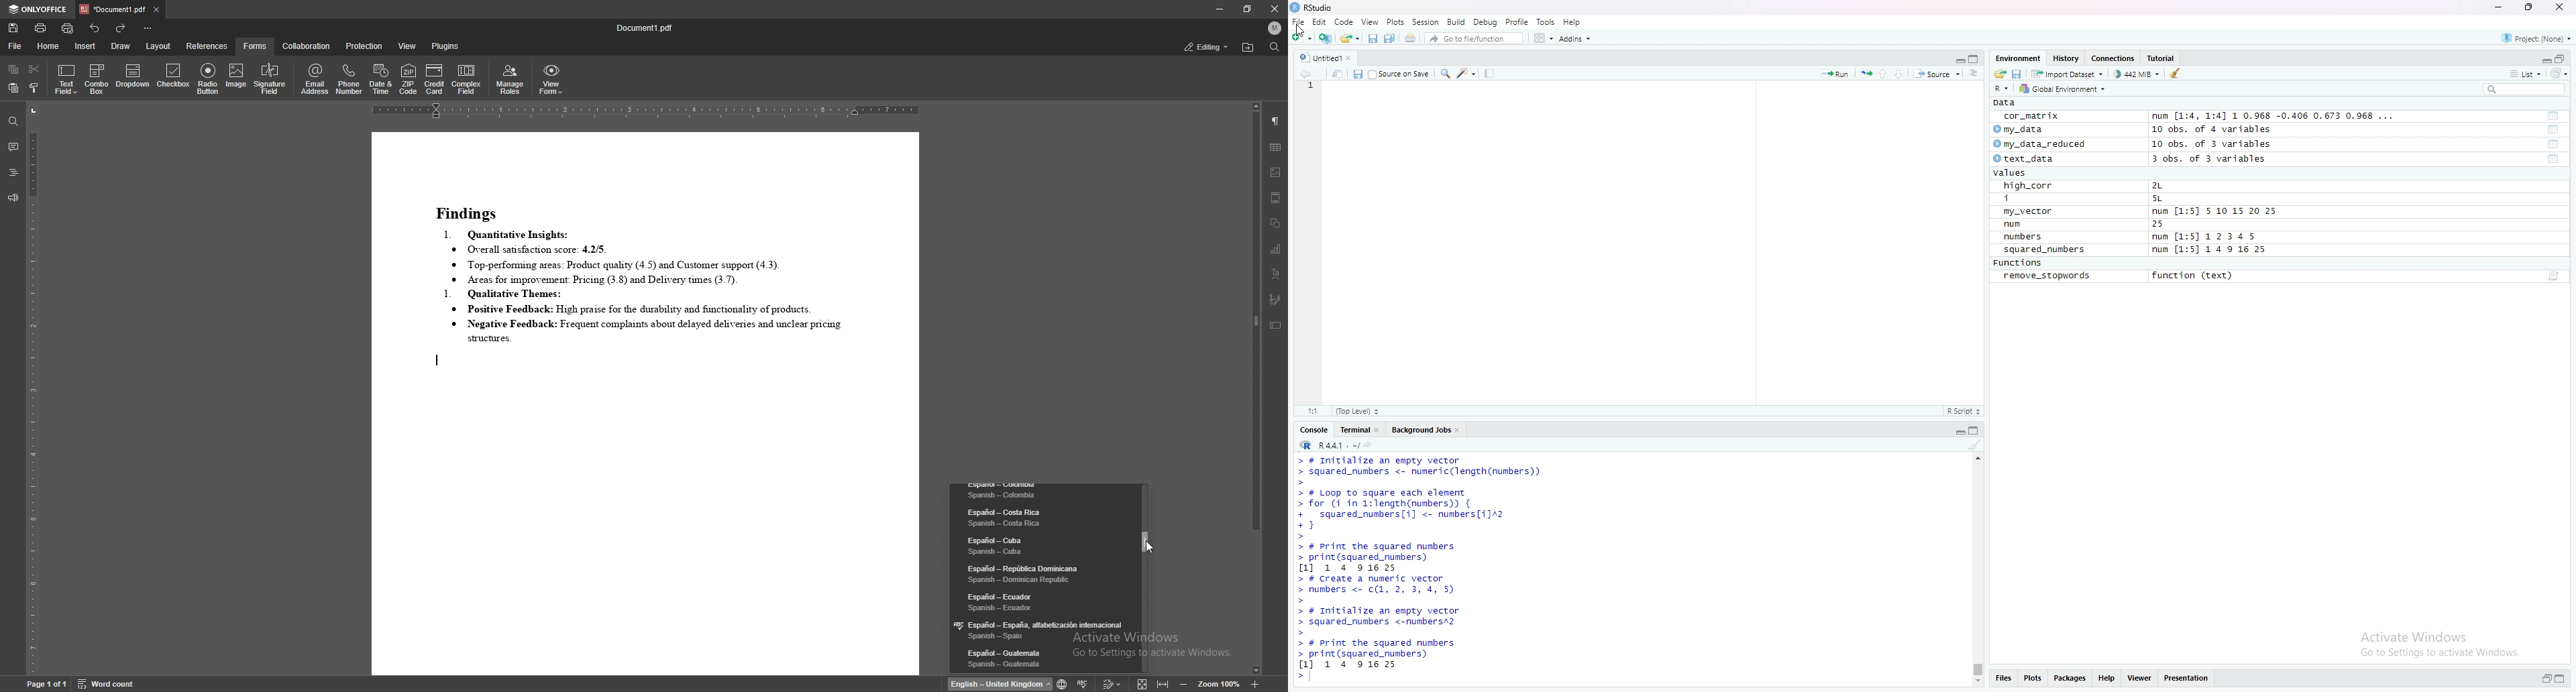 This screenshot has width=2576, height=700. What do you see at coordinates (2017, 74) in the screenshot?
I see `Save workspace` at bounding box center [2017, 74].